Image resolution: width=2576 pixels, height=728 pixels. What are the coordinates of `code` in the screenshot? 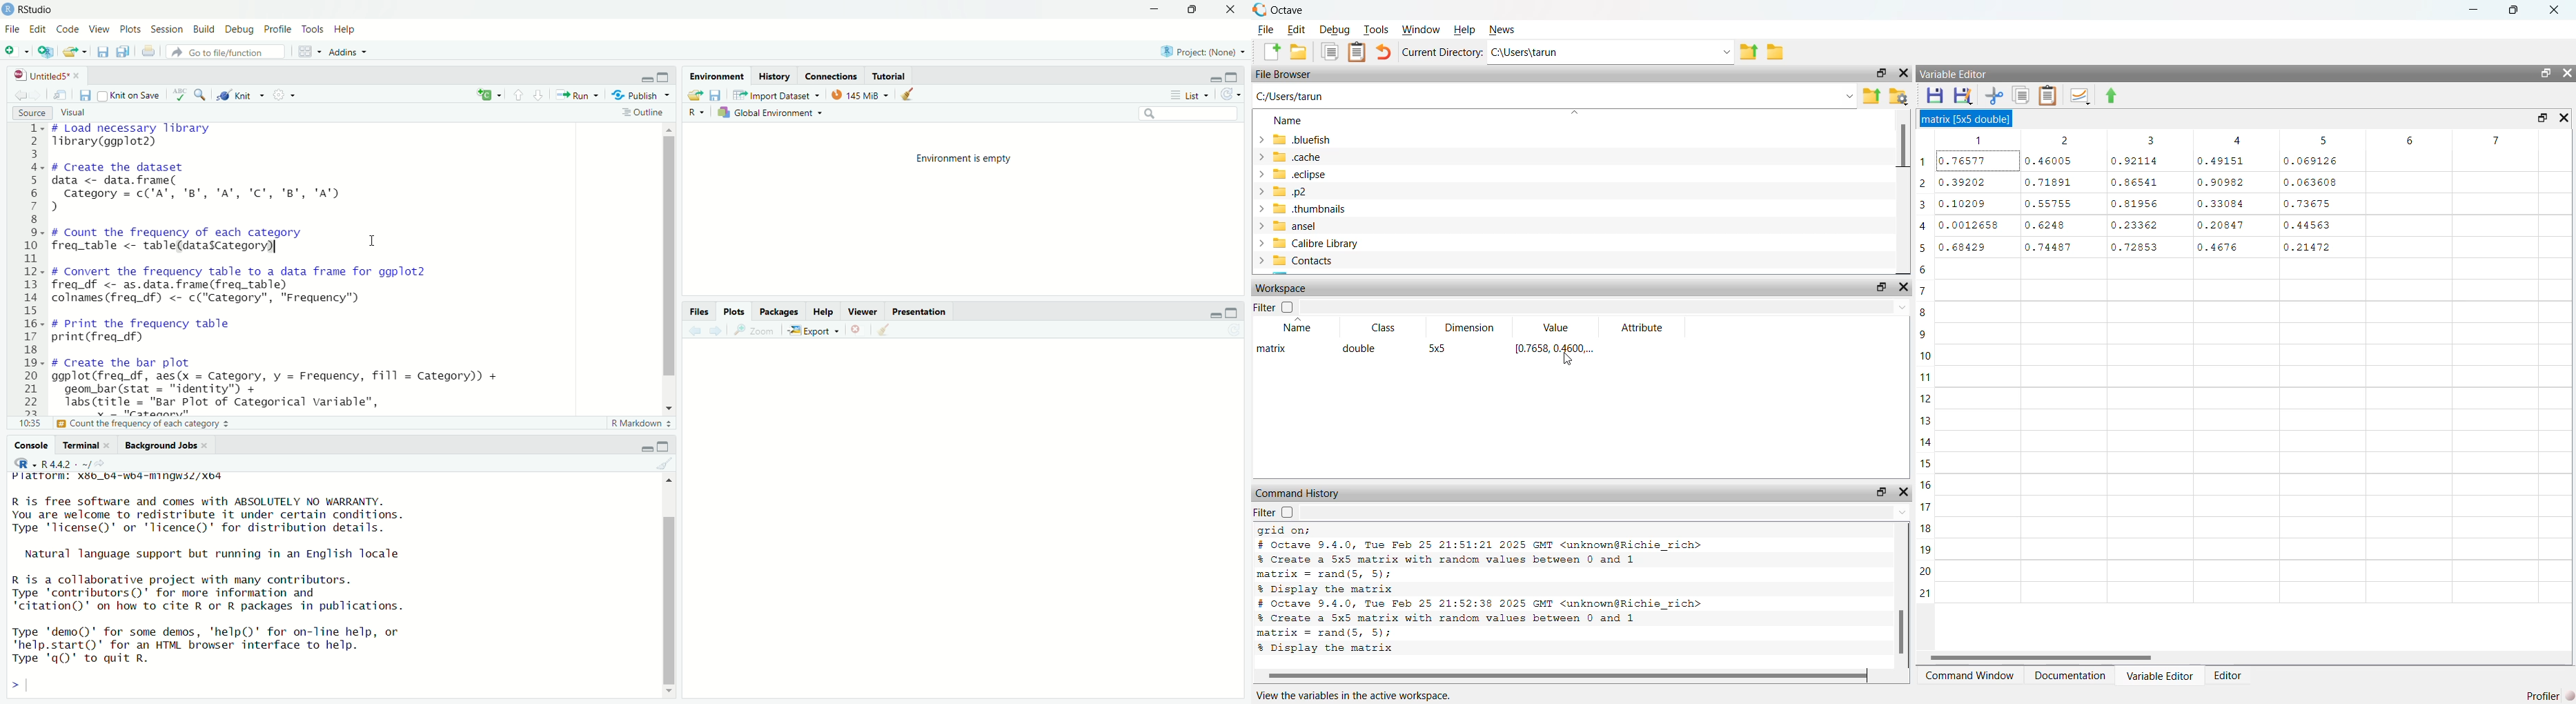 It's located at (68, 27).